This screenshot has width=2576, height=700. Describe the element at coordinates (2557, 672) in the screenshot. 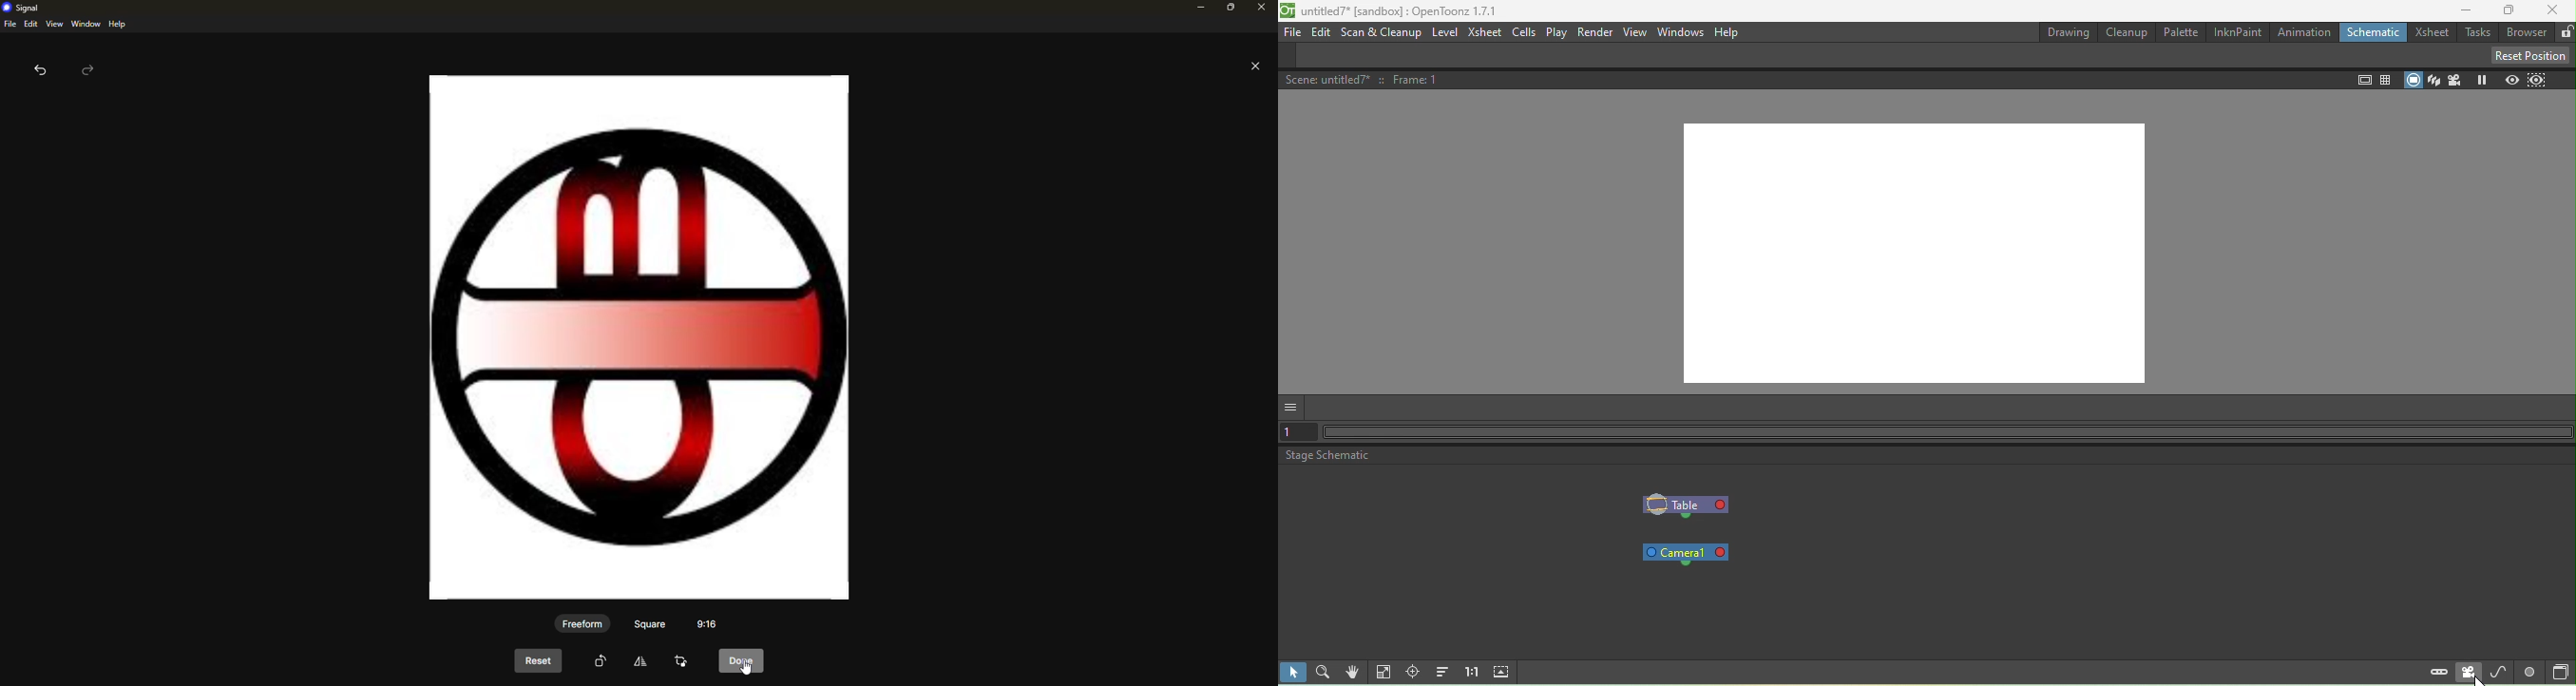

I see `Toggle FX/Stage Schematic` at that location.